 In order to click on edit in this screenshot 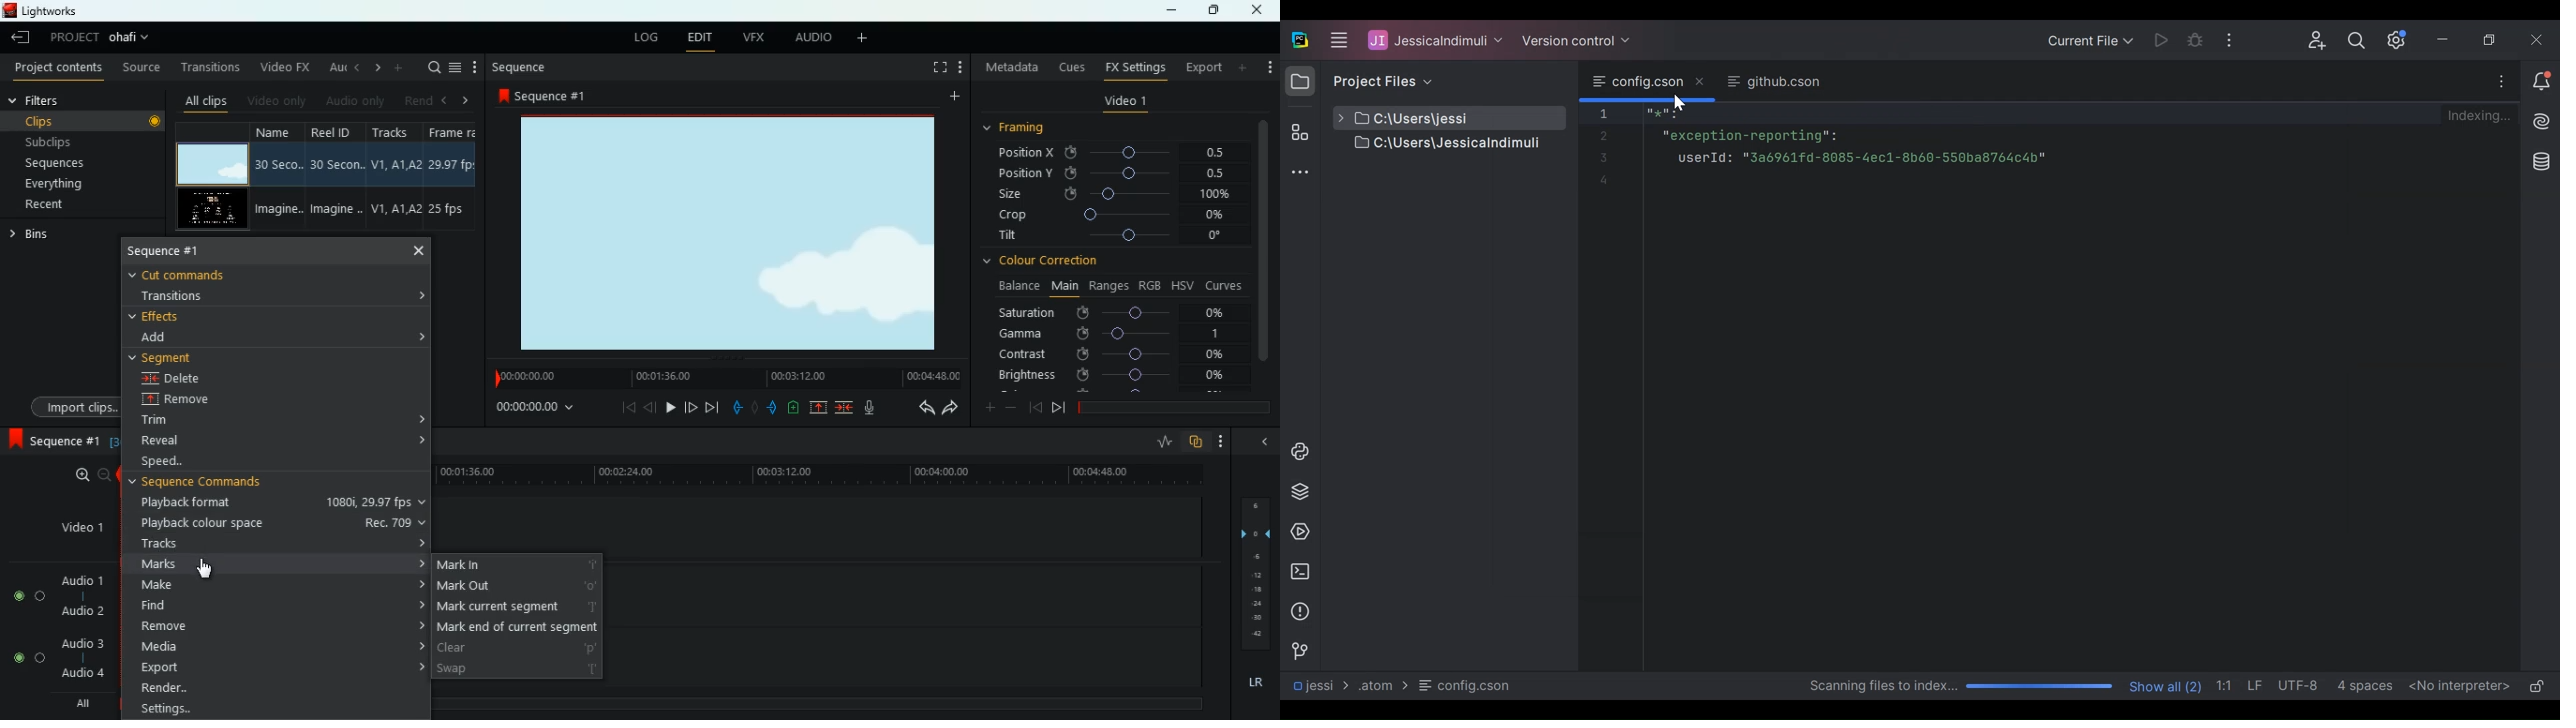, I will do `click(700, 39)`.